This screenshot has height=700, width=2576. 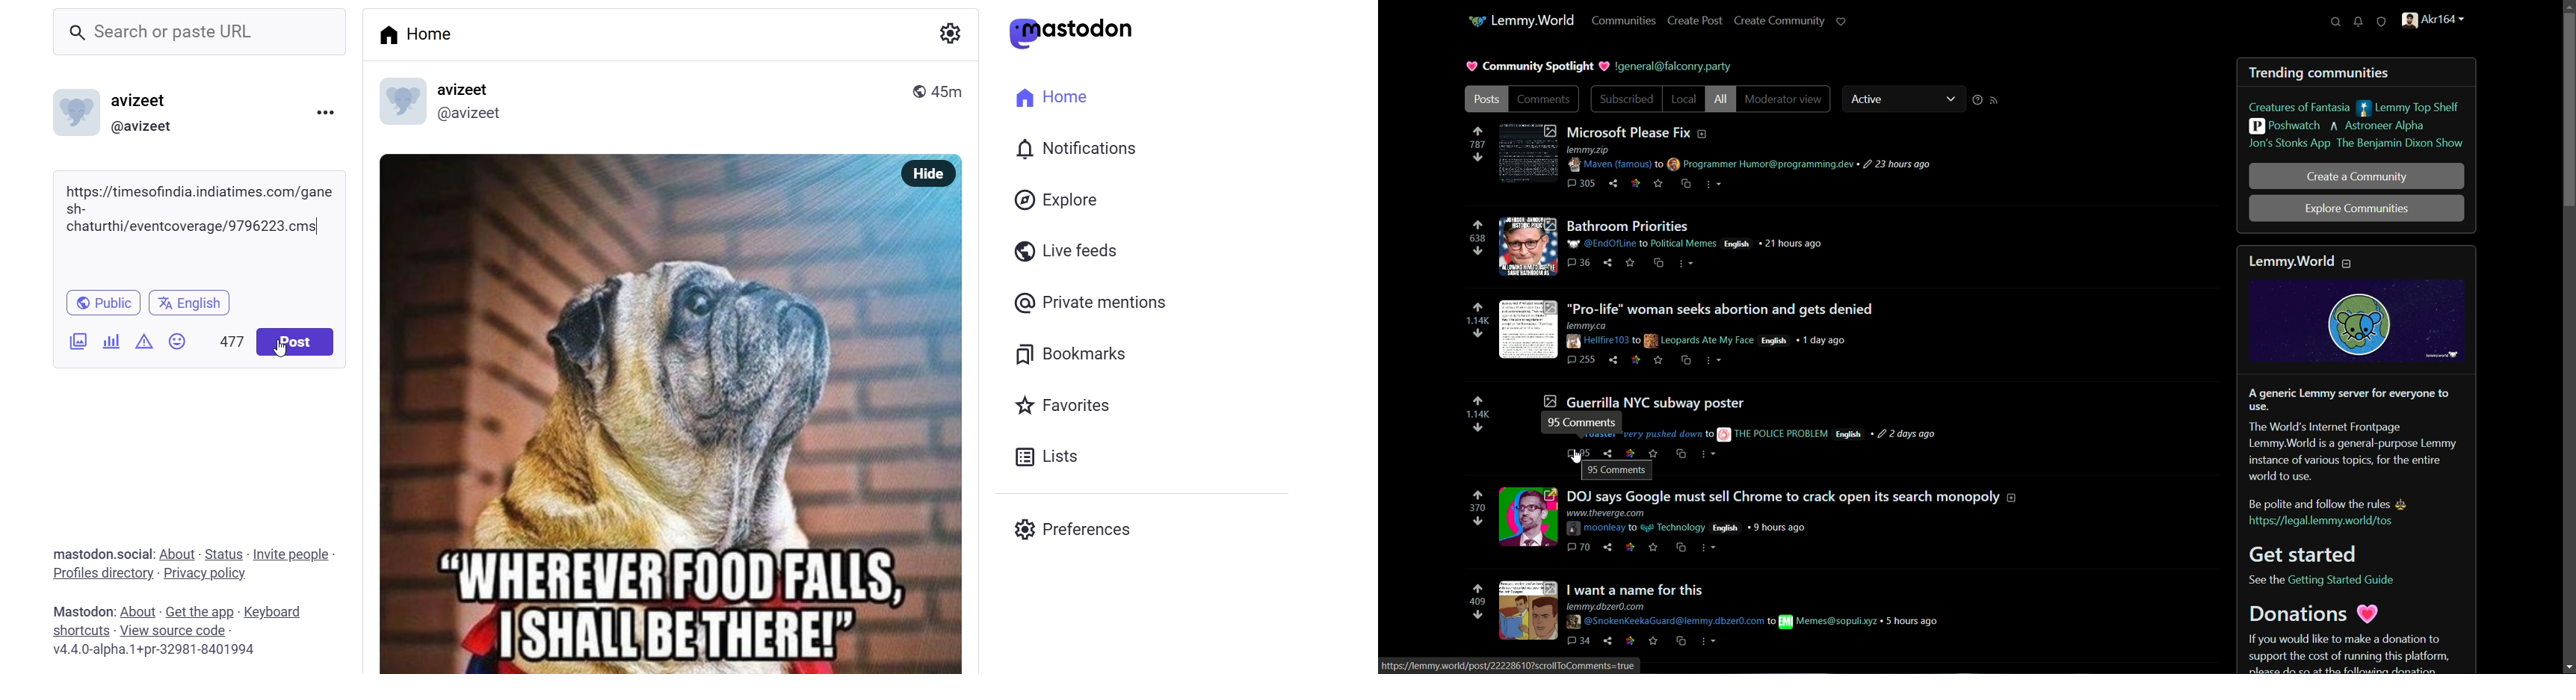 I want to click on create a community, so click(x=2357, y=177).